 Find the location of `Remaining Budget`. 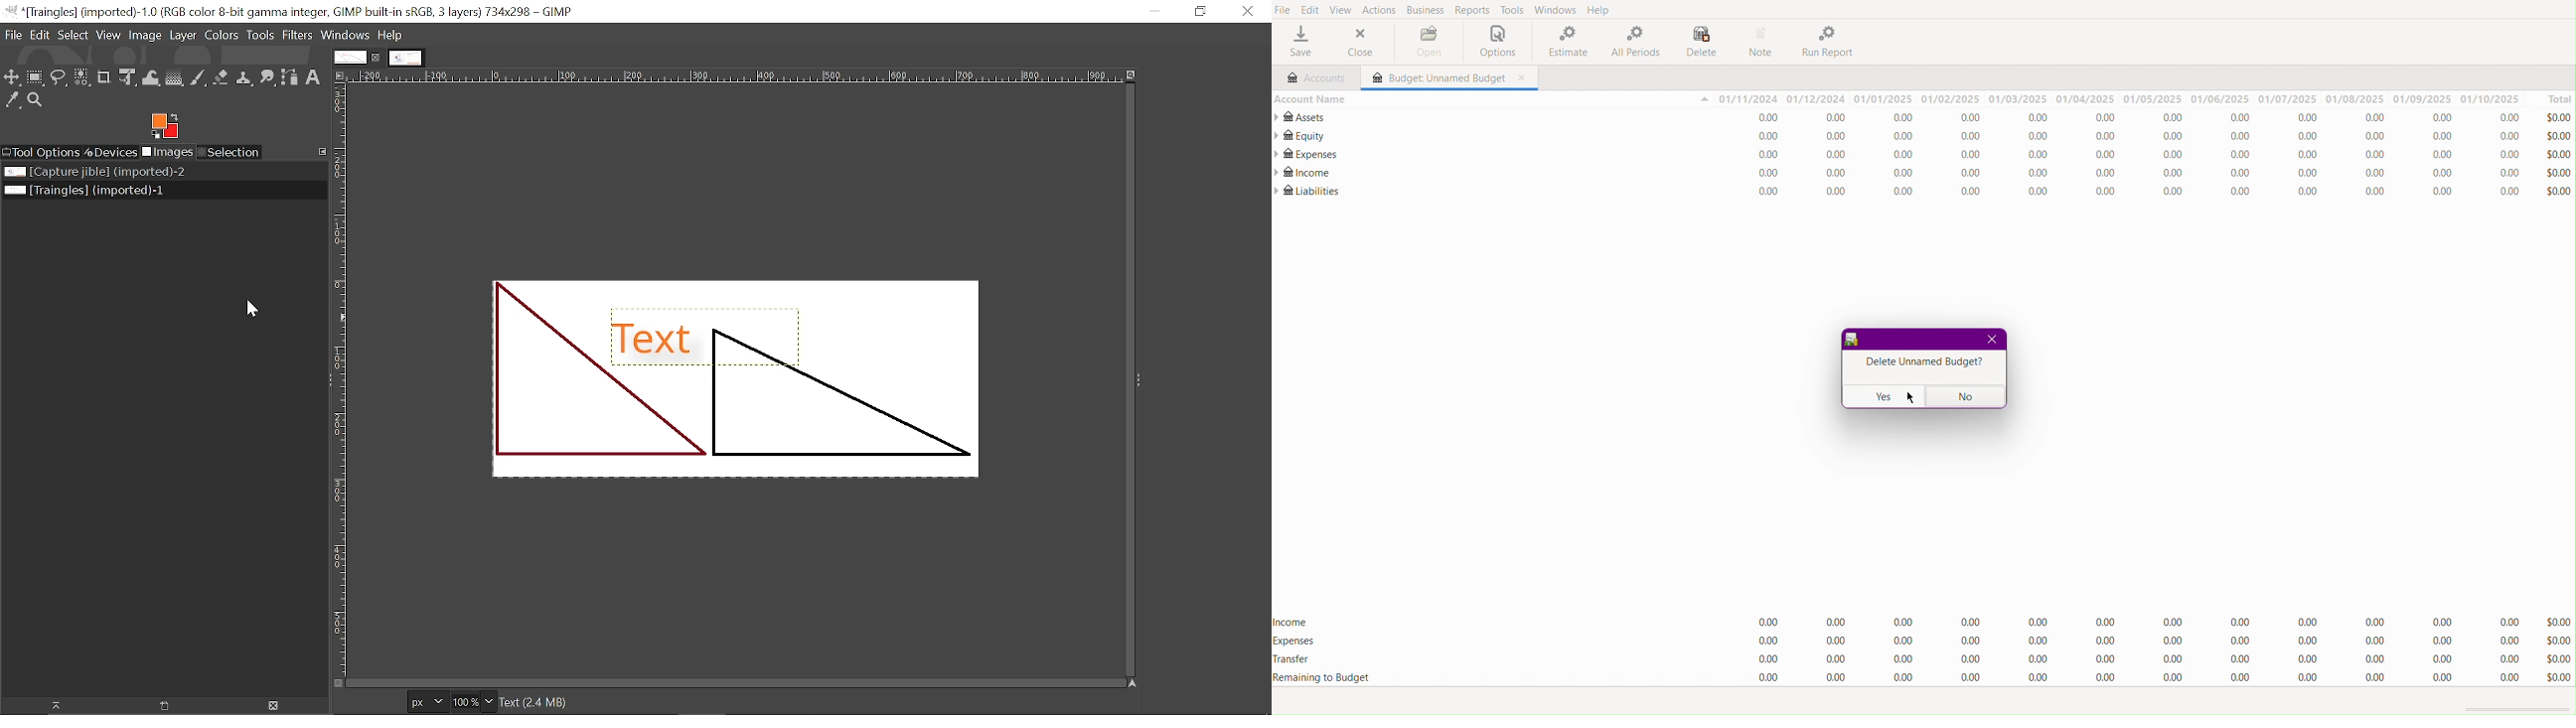

Remaining Budget is located at coordinates (1322, 678).